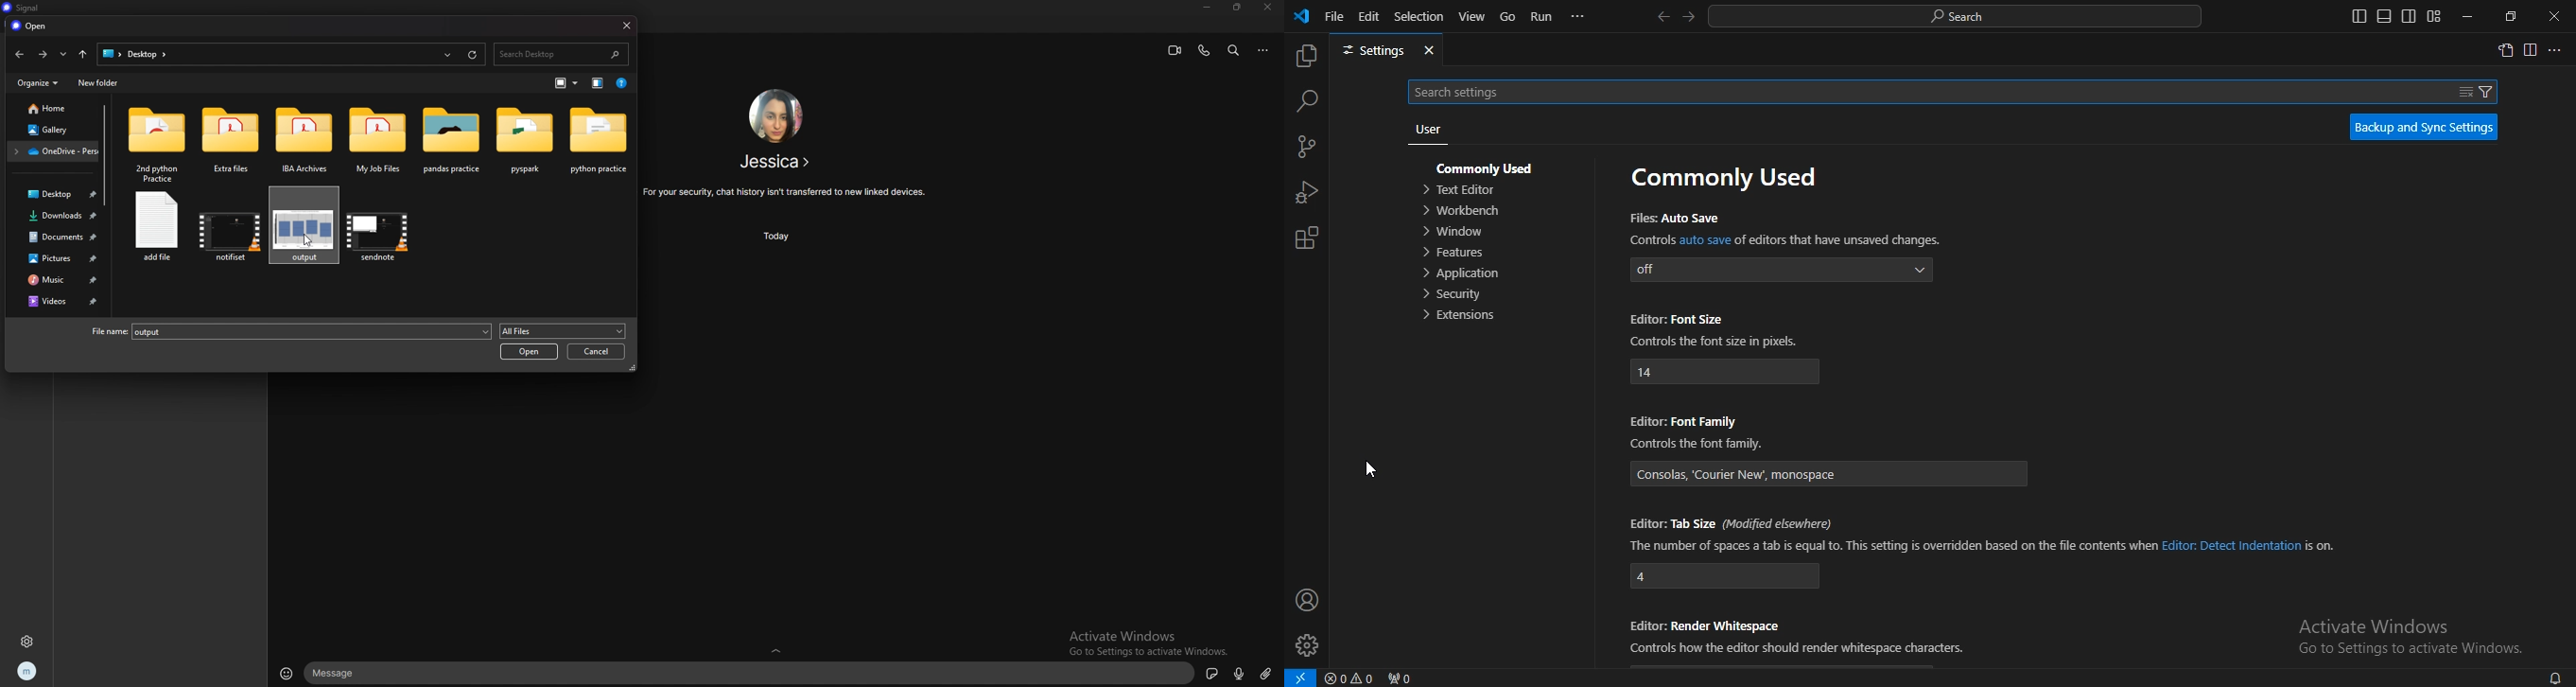 Image resolution: width=2576 pixels, height=700 pixels. I want to click on folder, so click(305, 135).